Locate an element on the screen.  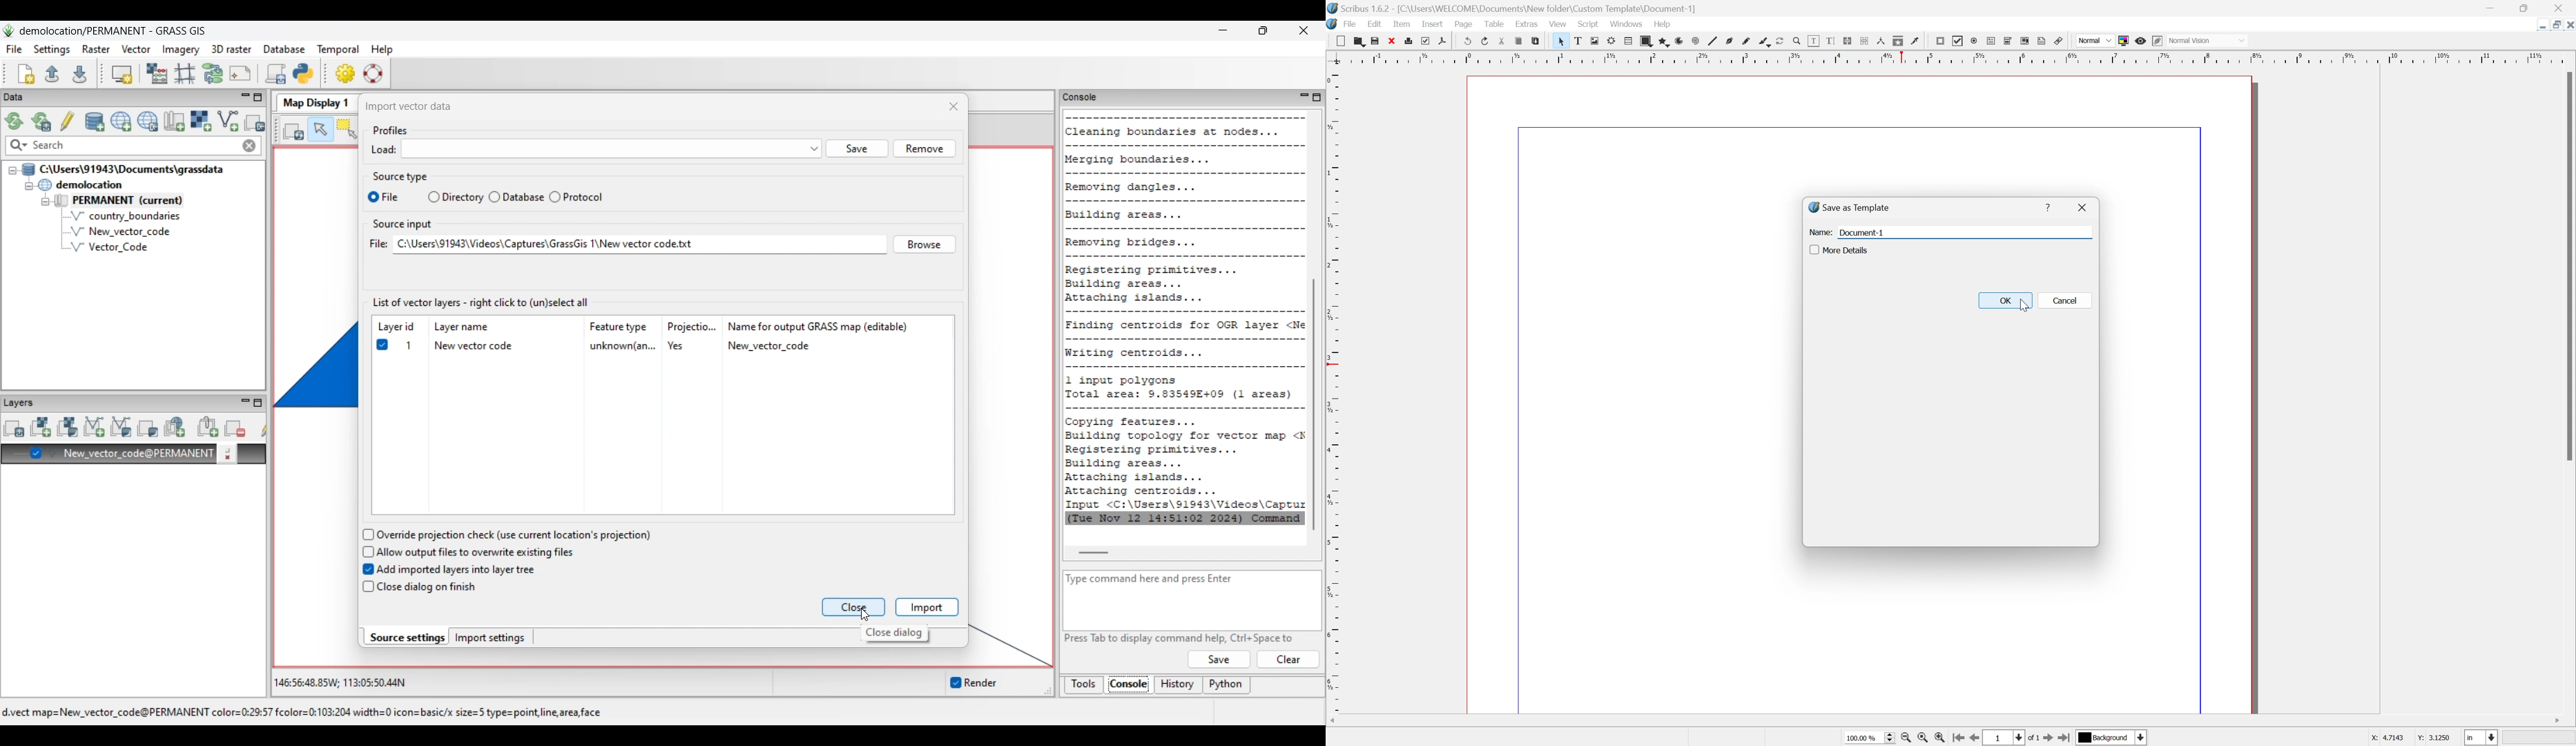
print is located at coordinates (1408, 42).